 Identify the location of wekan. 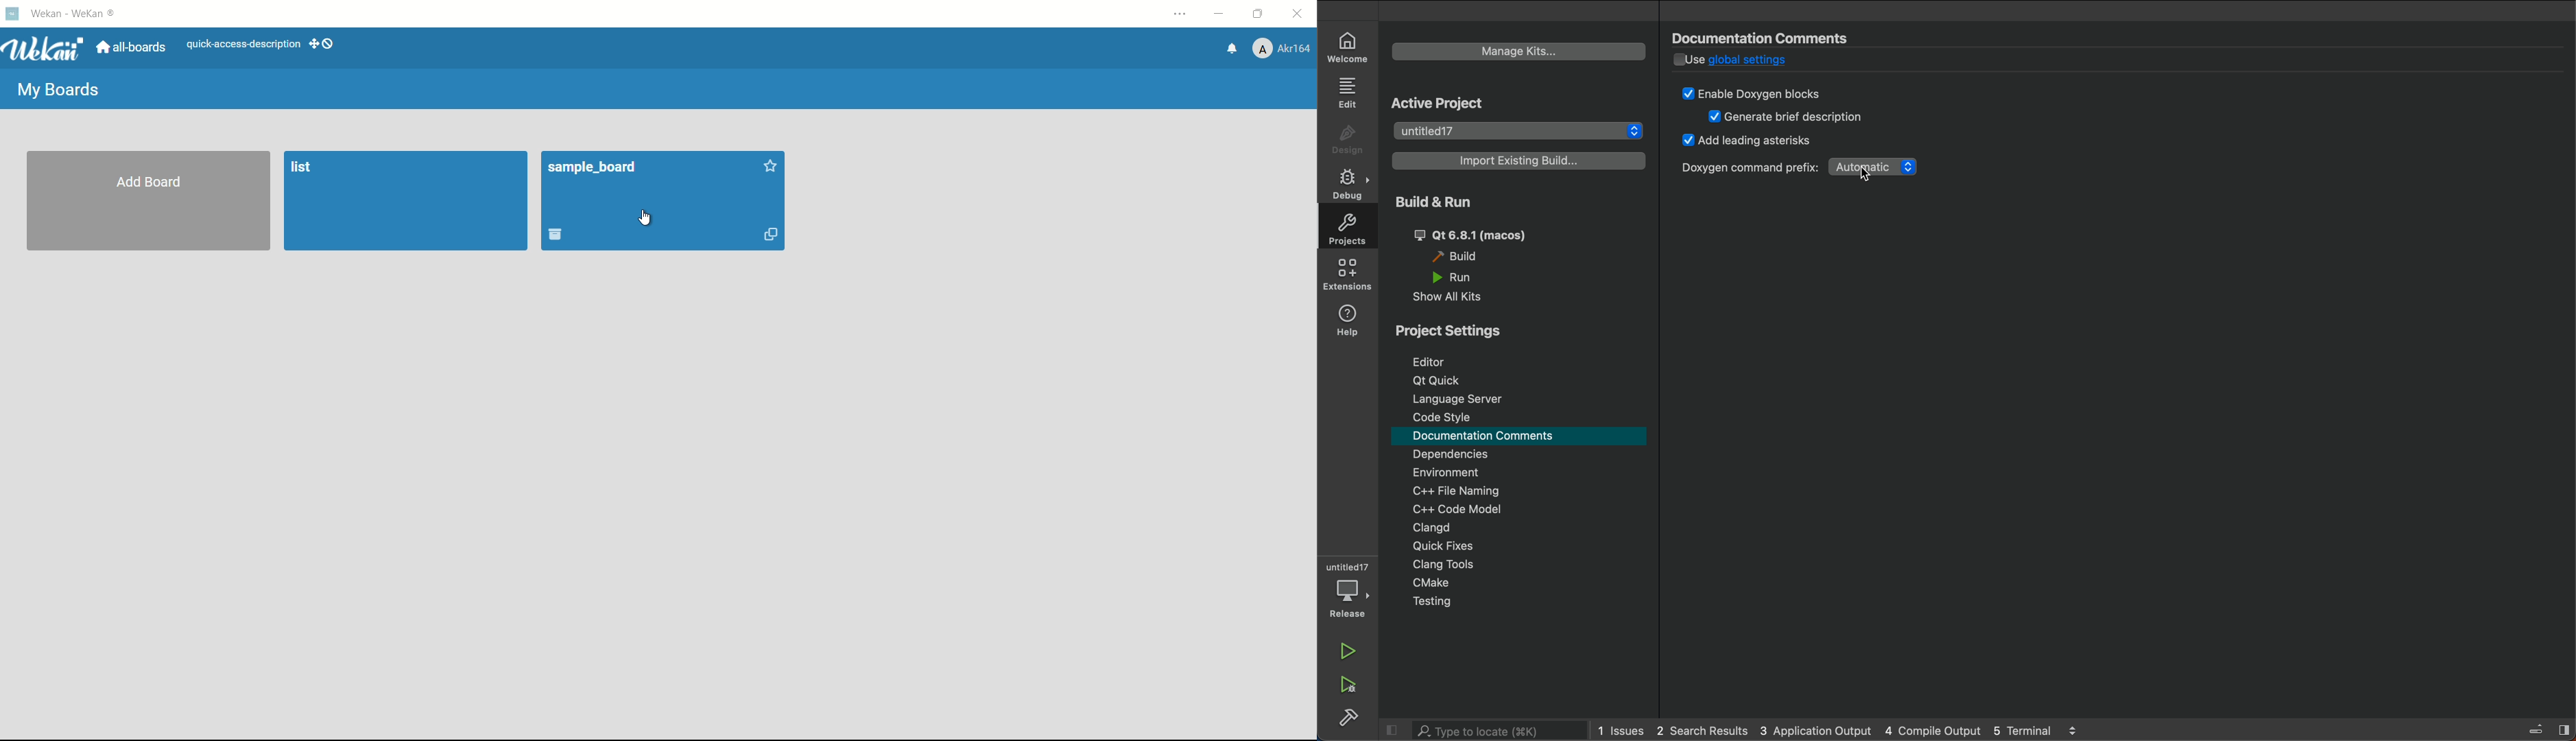
(73, 14).